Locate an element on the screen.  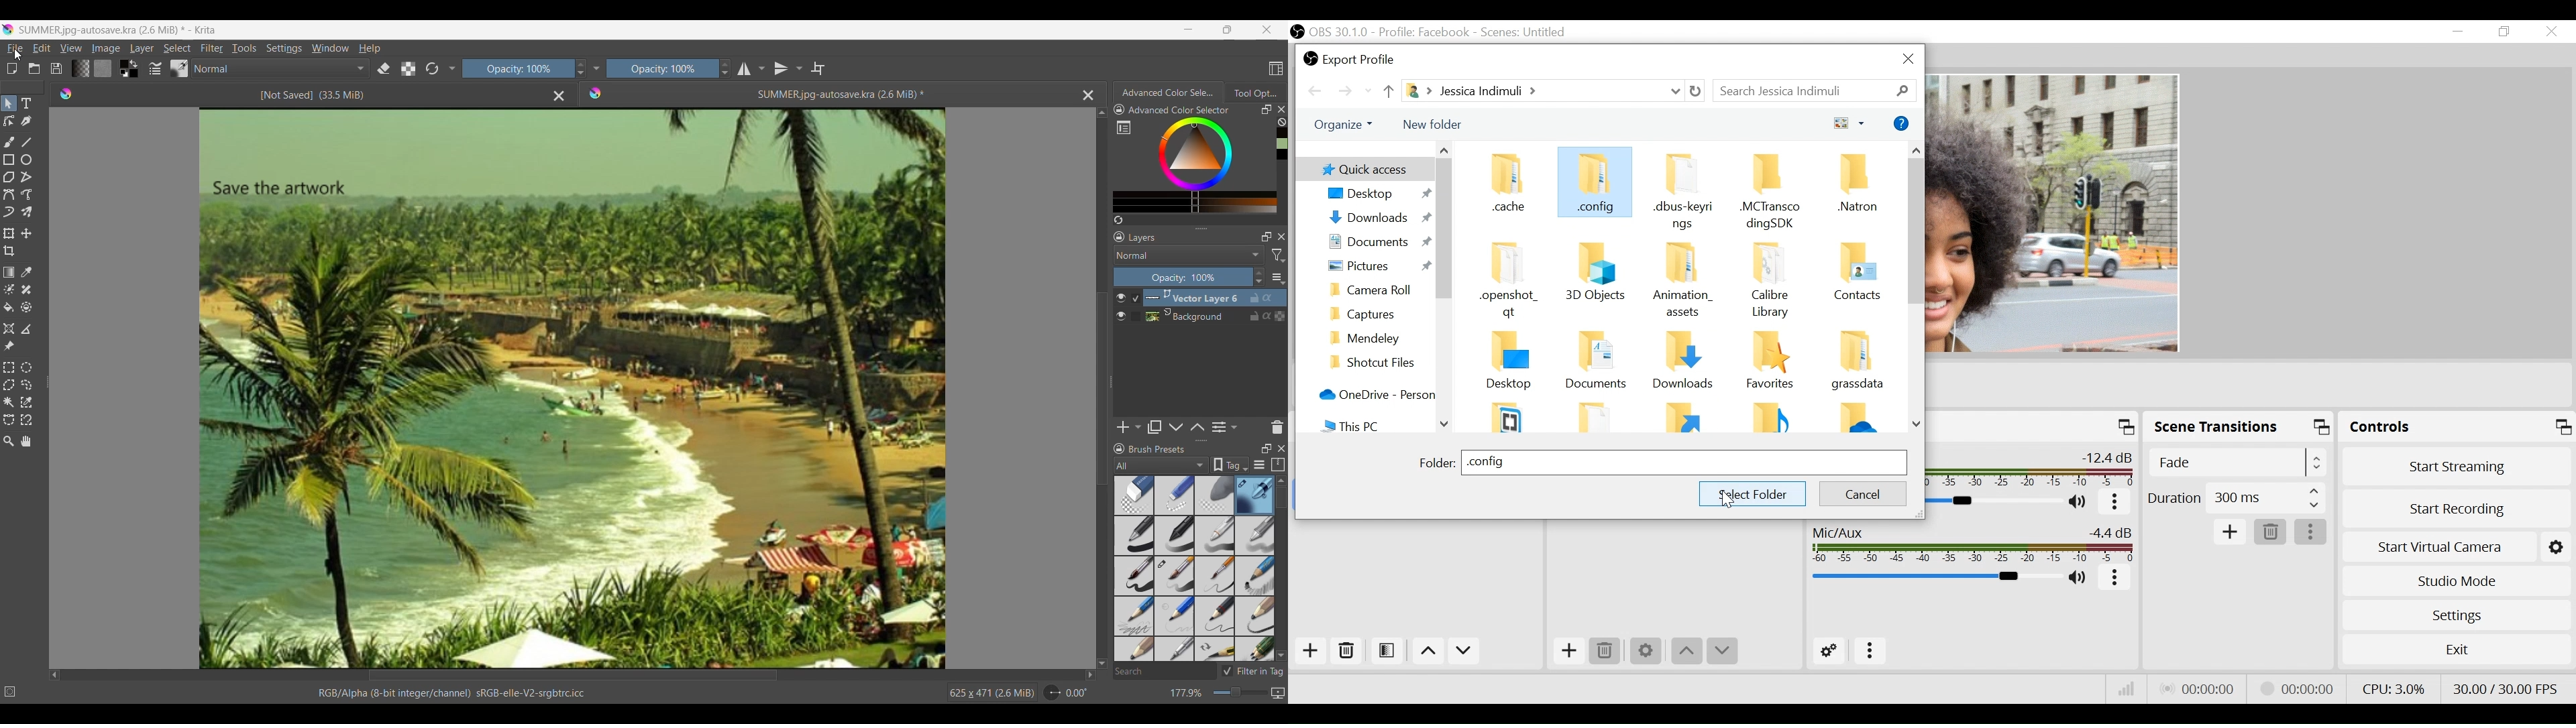
Remove is located at coordinates (1348, 650).